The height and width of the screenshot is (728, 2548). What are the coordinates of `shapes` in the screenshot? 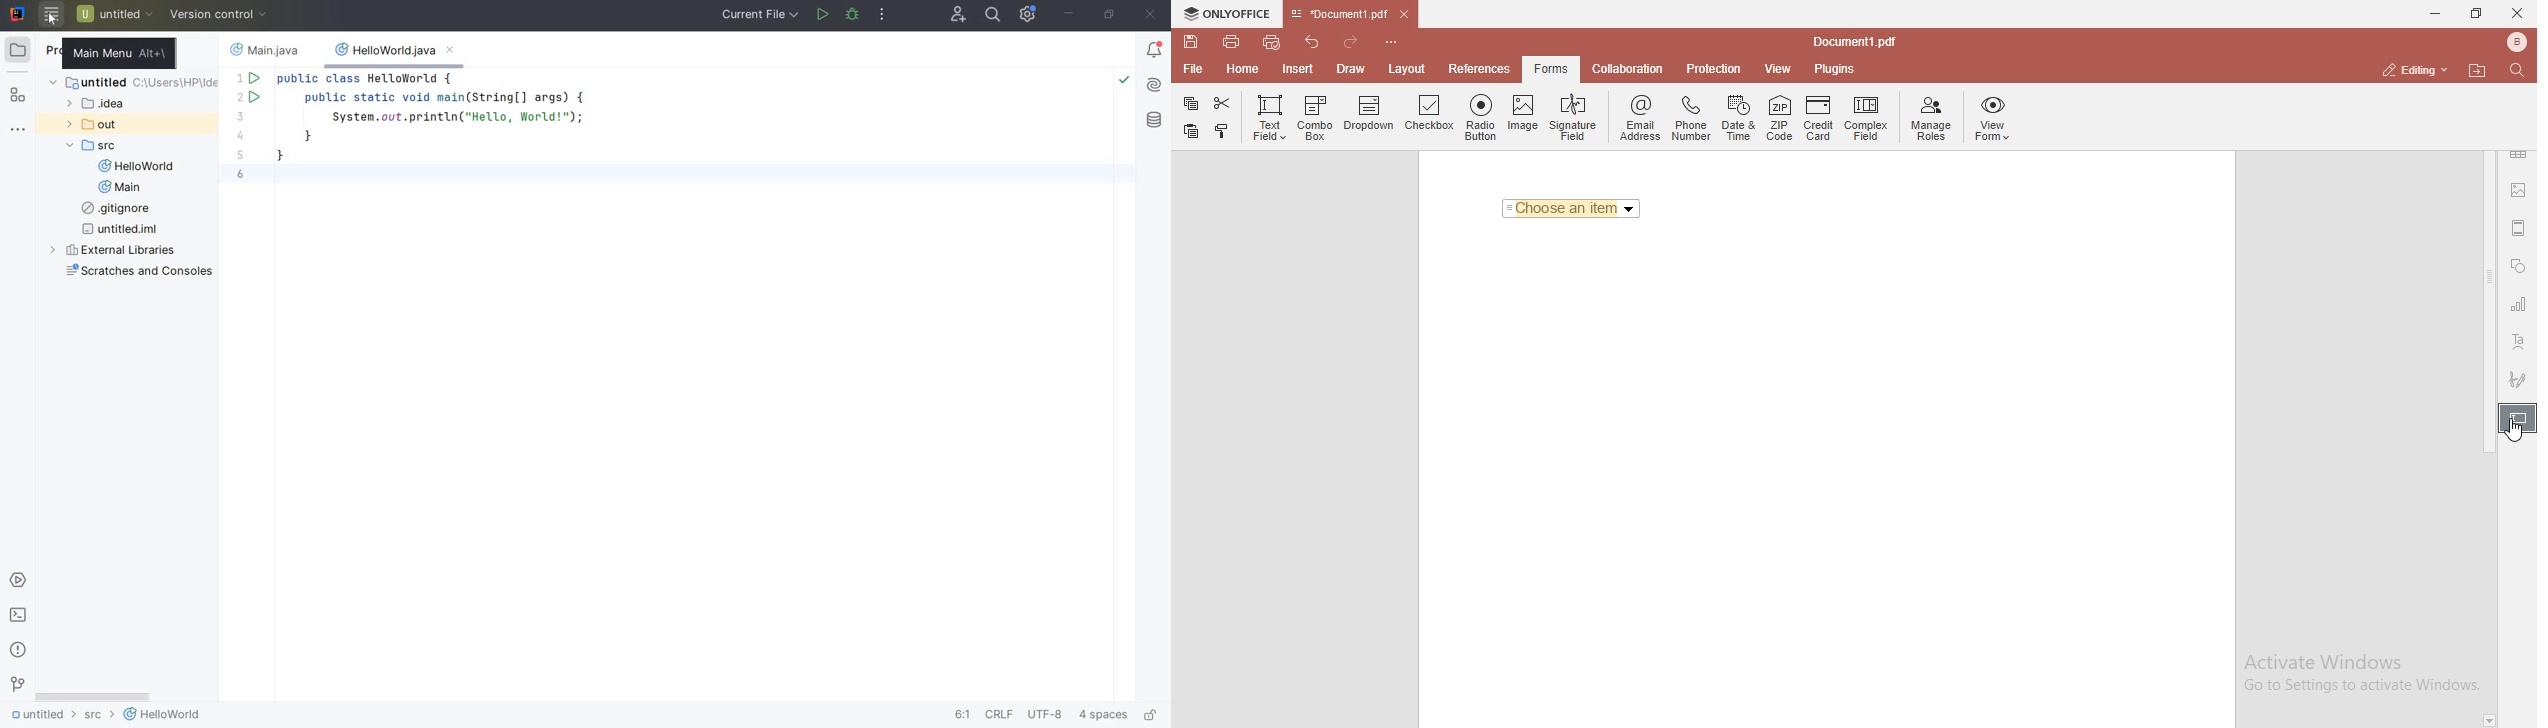 It's located at (2518, 268).